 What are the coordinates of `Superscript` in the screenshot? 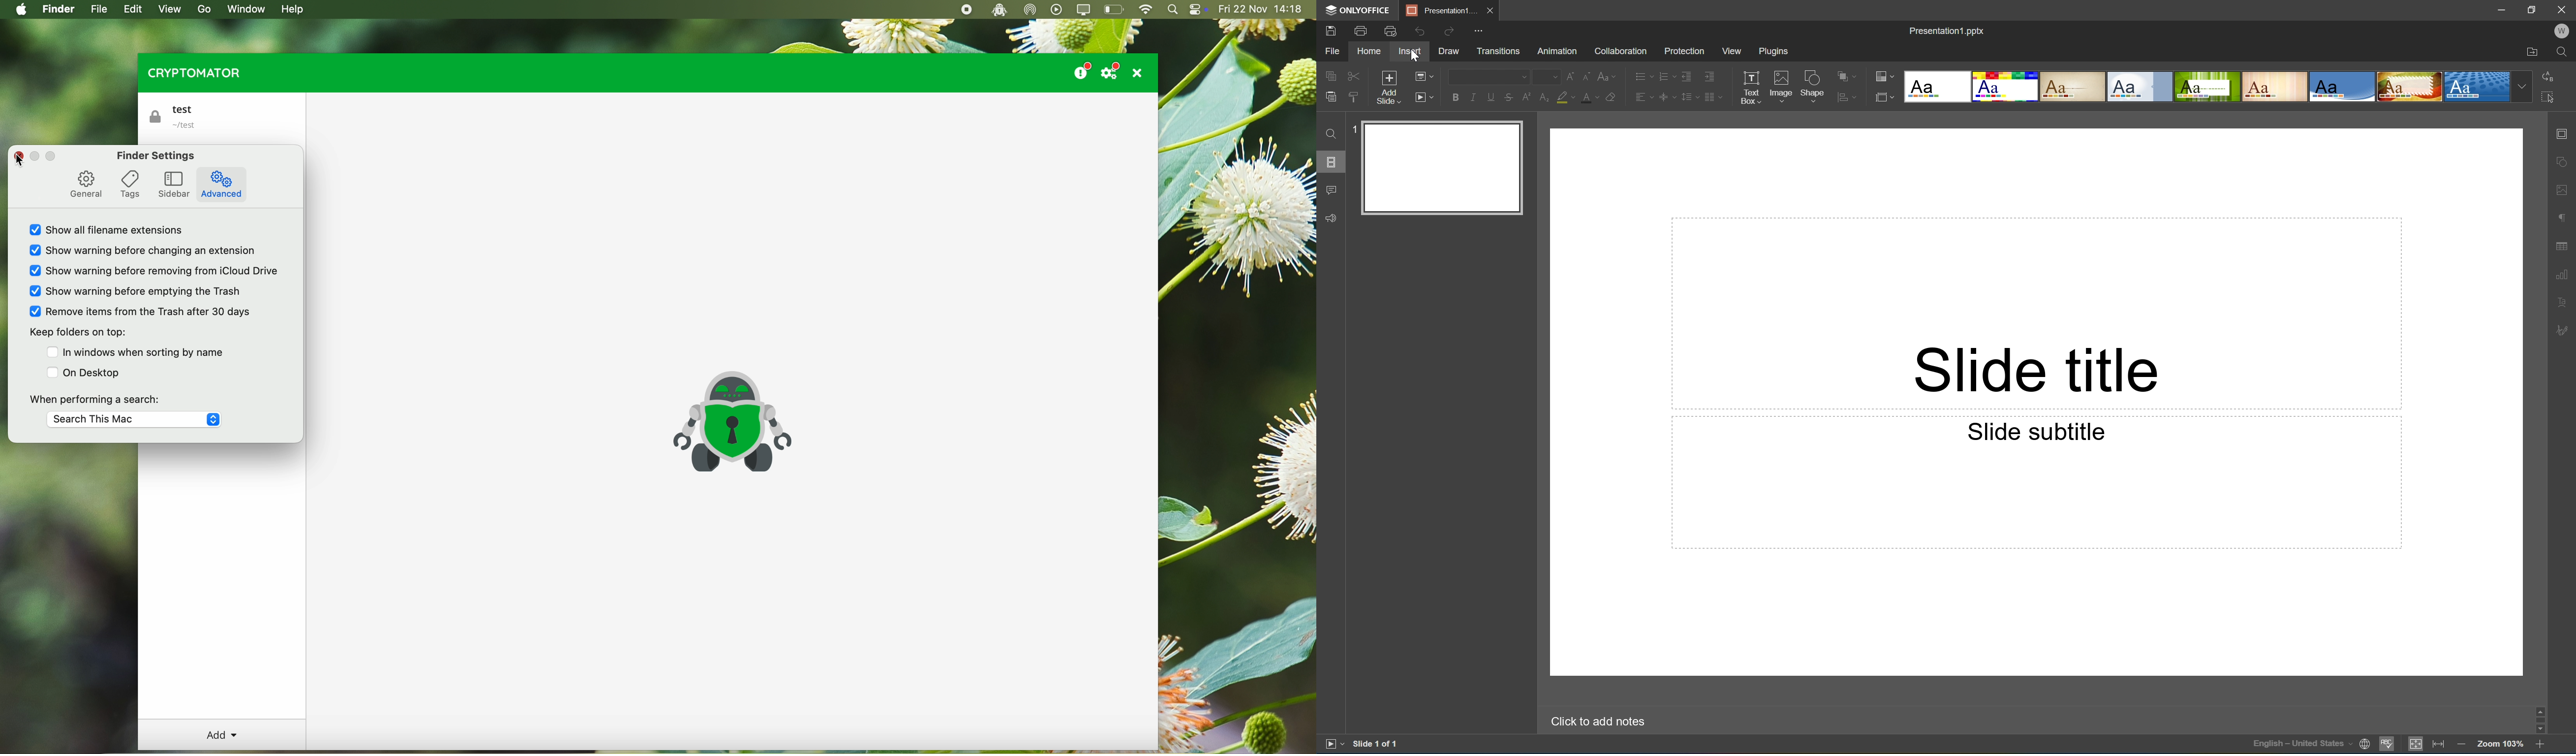 It's located at (1526, 97).